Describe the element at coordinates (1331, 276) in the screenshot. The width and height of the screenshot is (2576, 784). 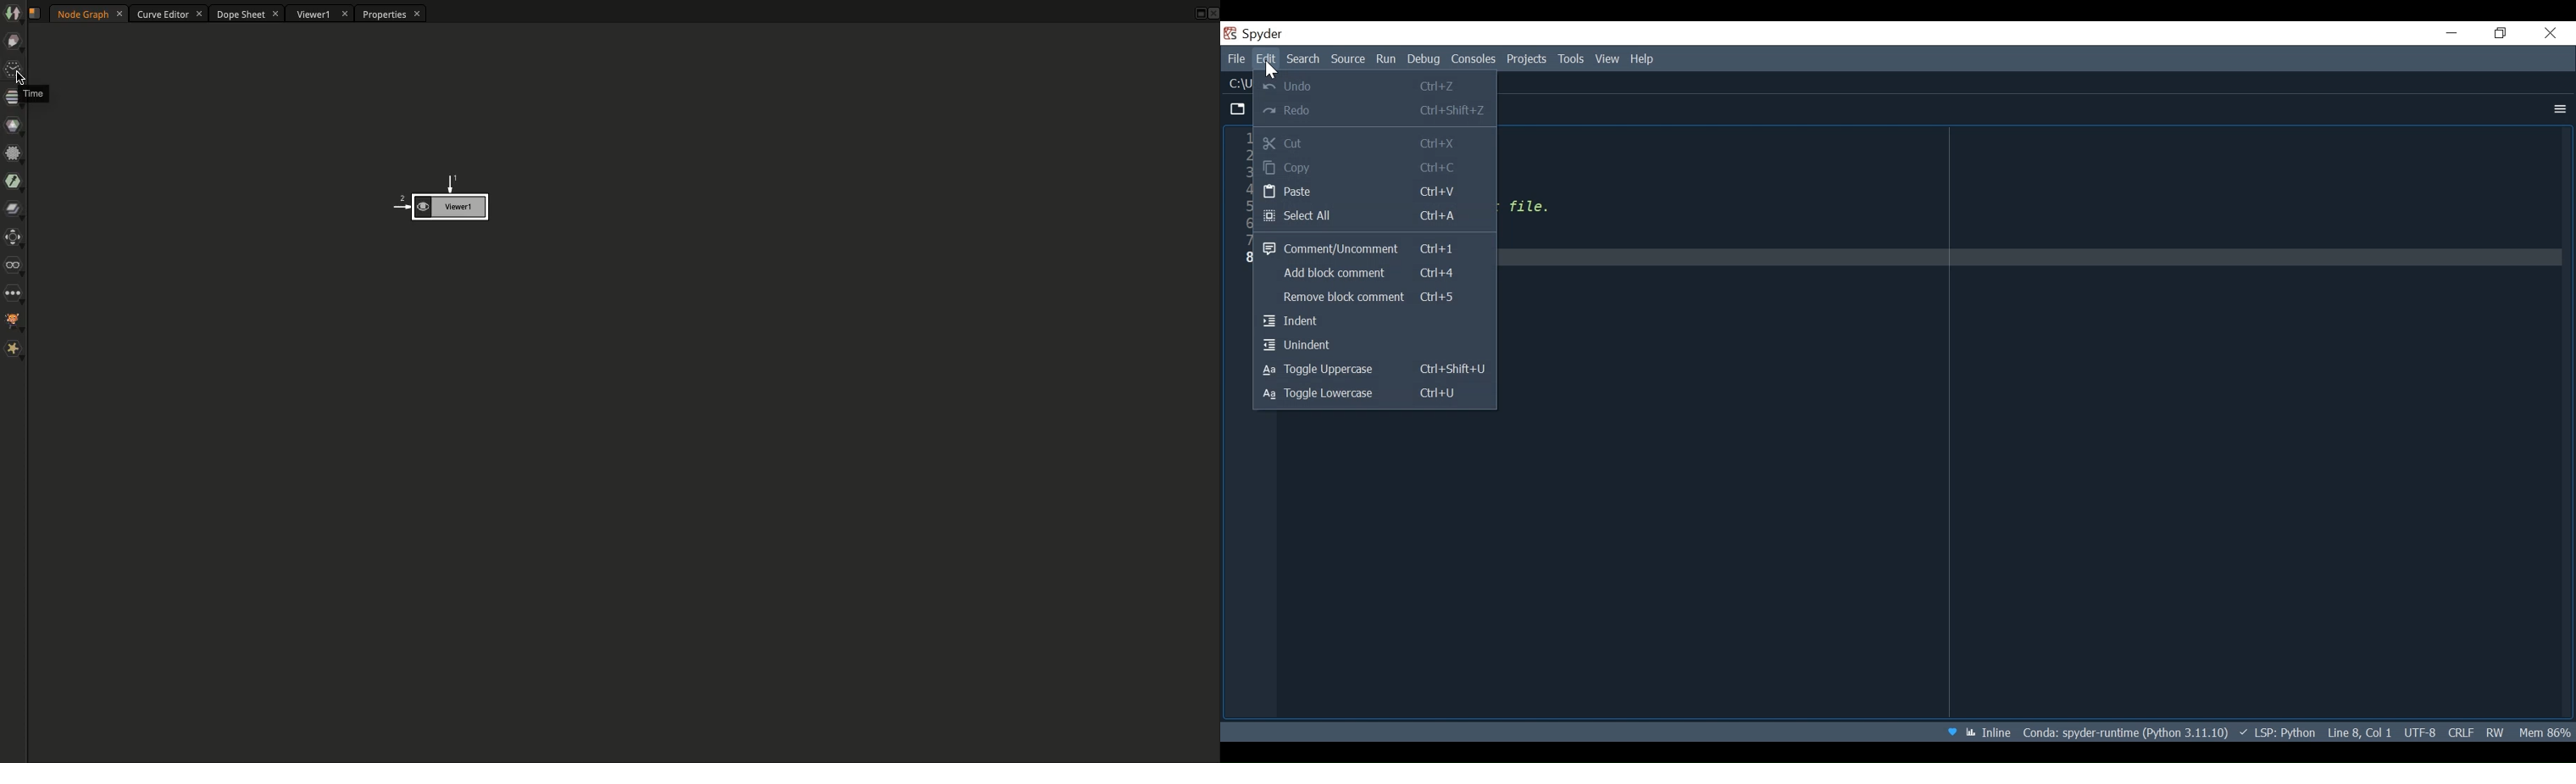
I see `Add block comment` at that location.